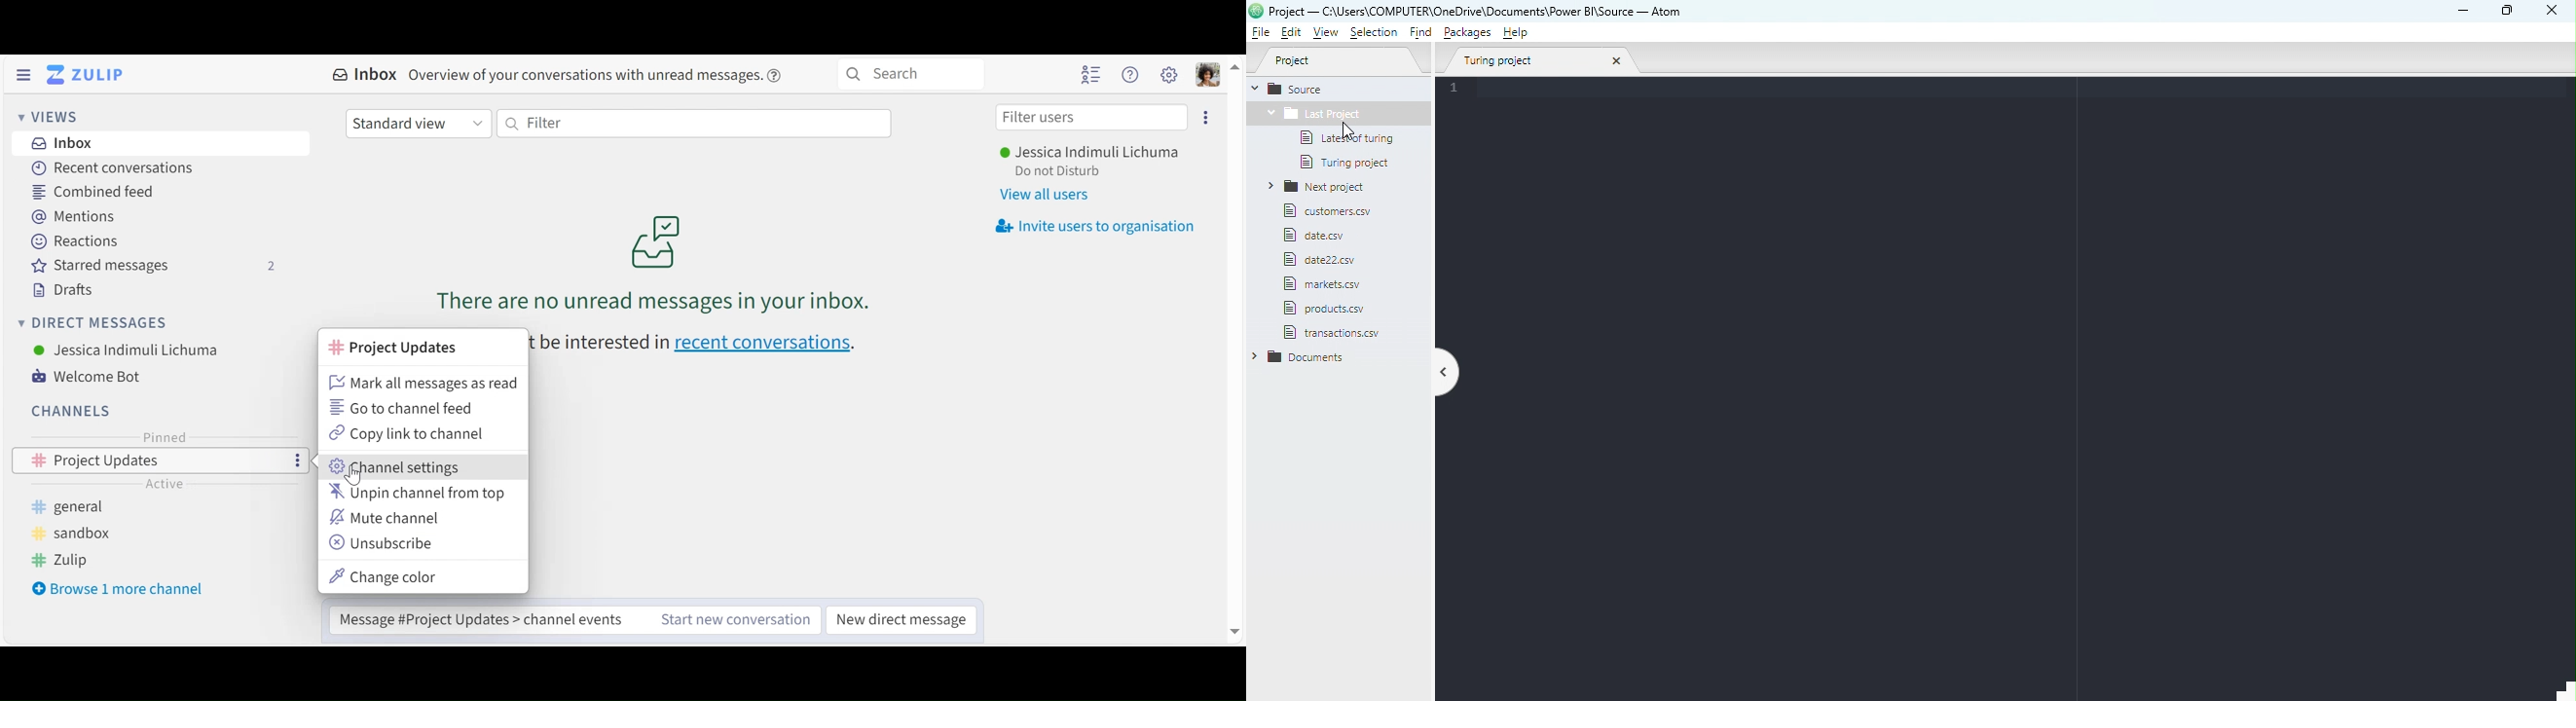 This screenshot has height=728, width=2576. What do you see at coordinates (1047, 195) in the screenshot?
I see `View all users` at bounding box center [1047, 195].